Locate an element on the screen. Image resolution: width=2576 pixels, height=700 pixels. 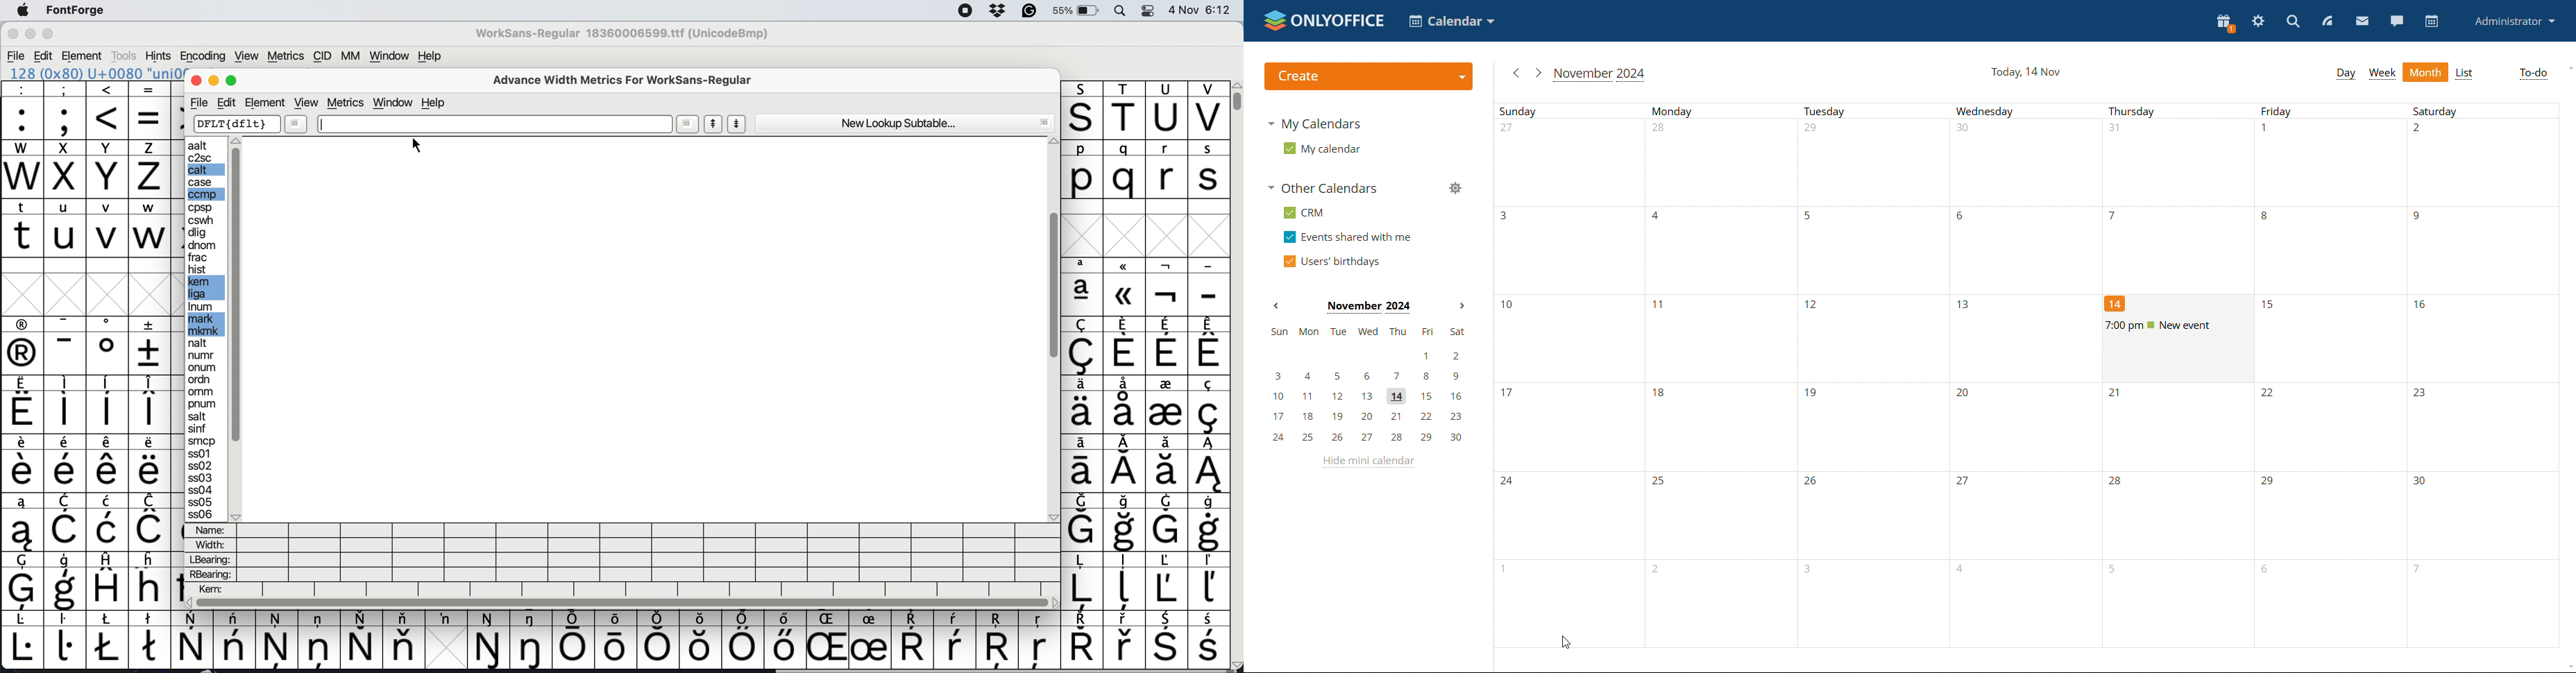
uppercase letters is located at coordinates (92, 177).